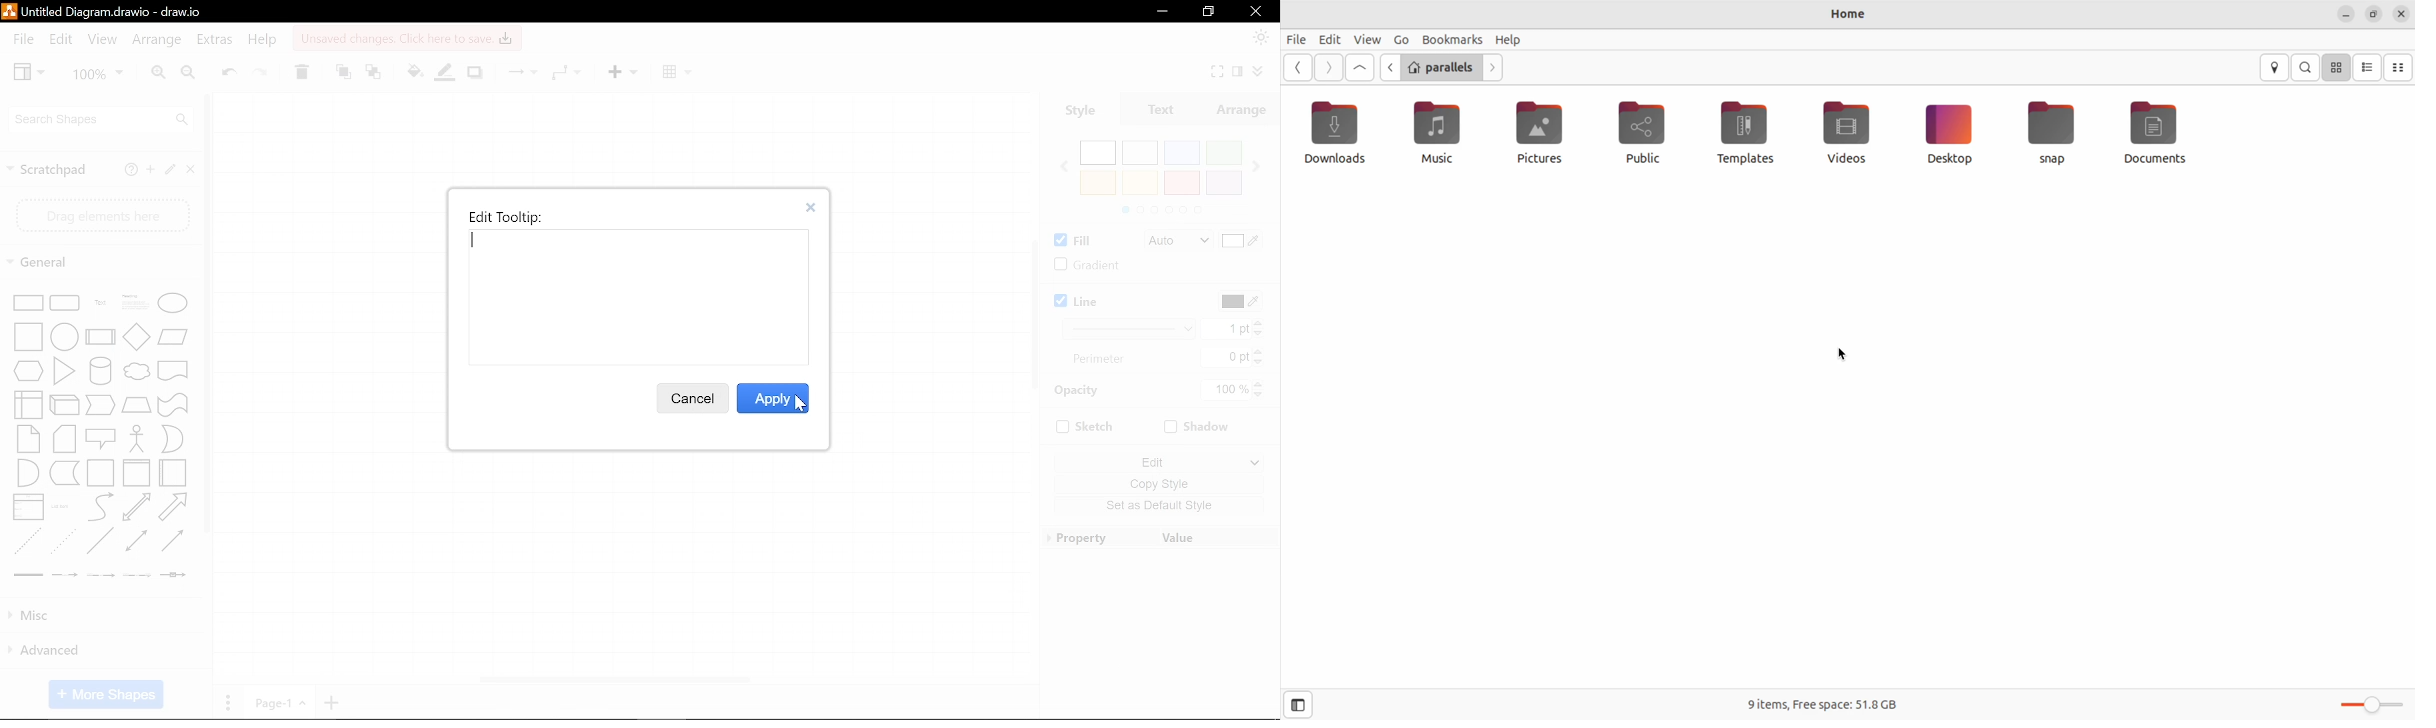 The width and height of the screenshot is (2436, 728). I want to click on Edit, so click(1328, 39).